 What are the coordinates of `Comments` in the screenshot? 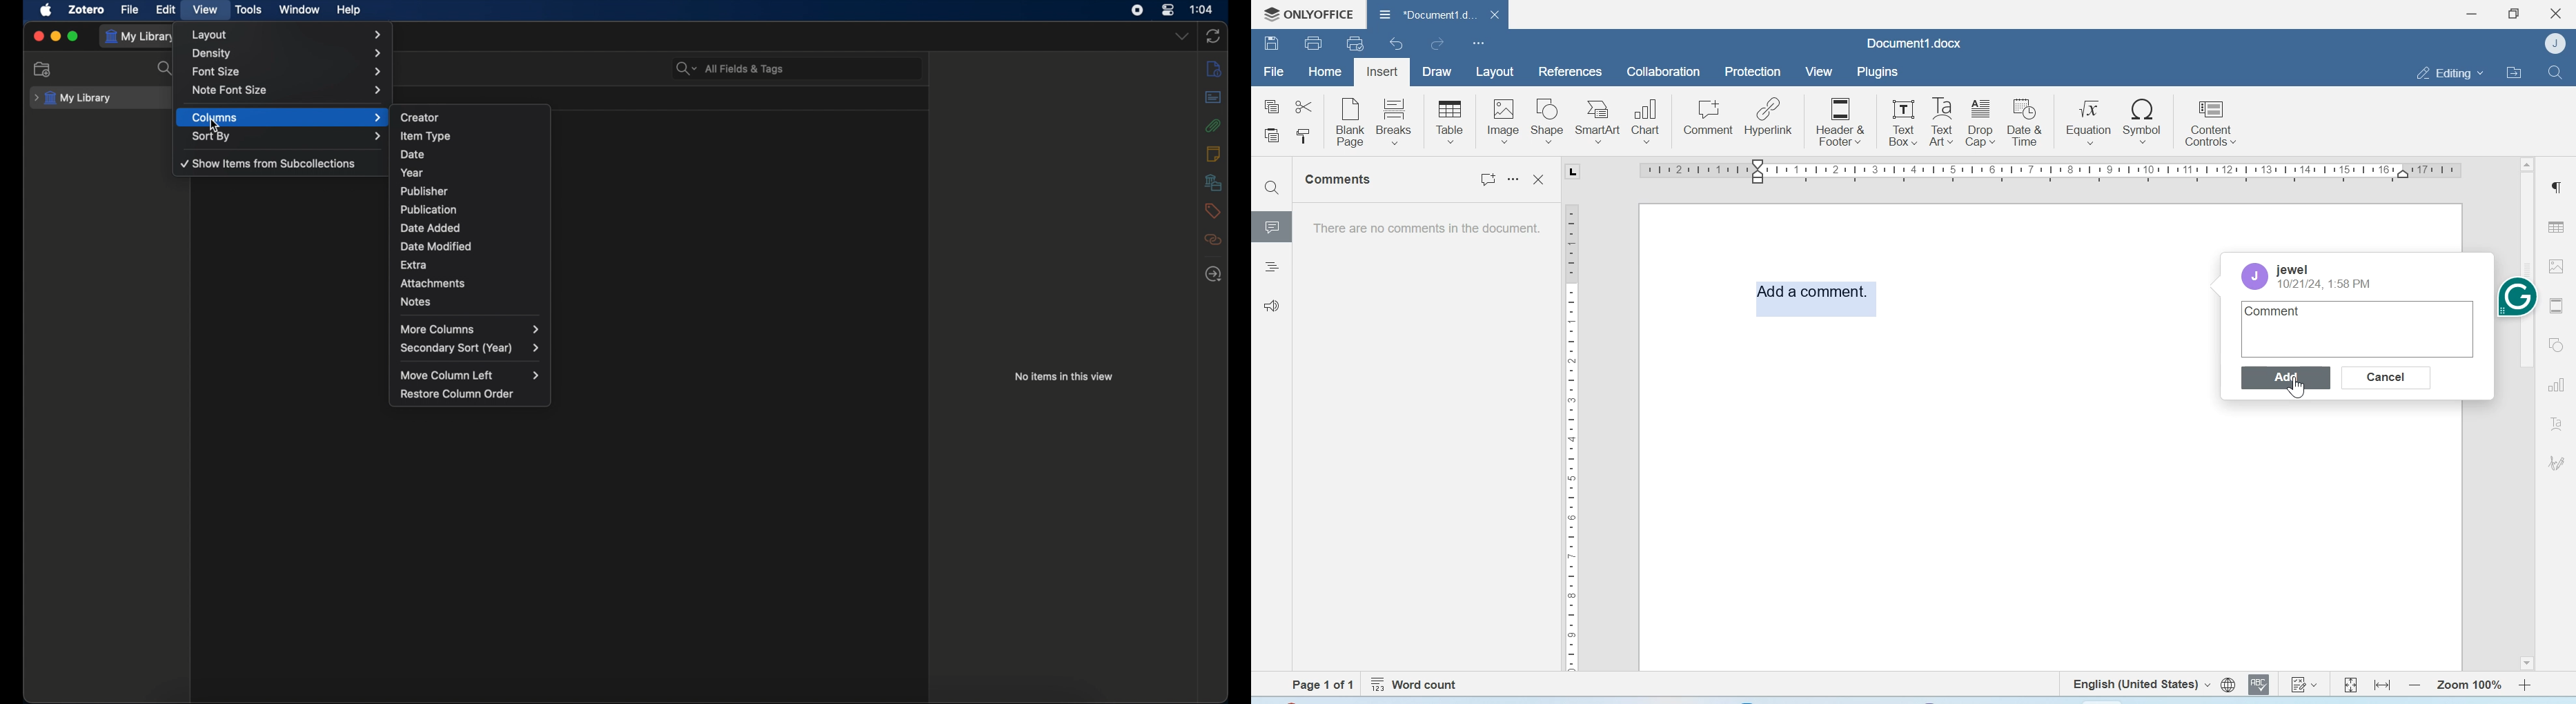 It's located at (1341, 179).